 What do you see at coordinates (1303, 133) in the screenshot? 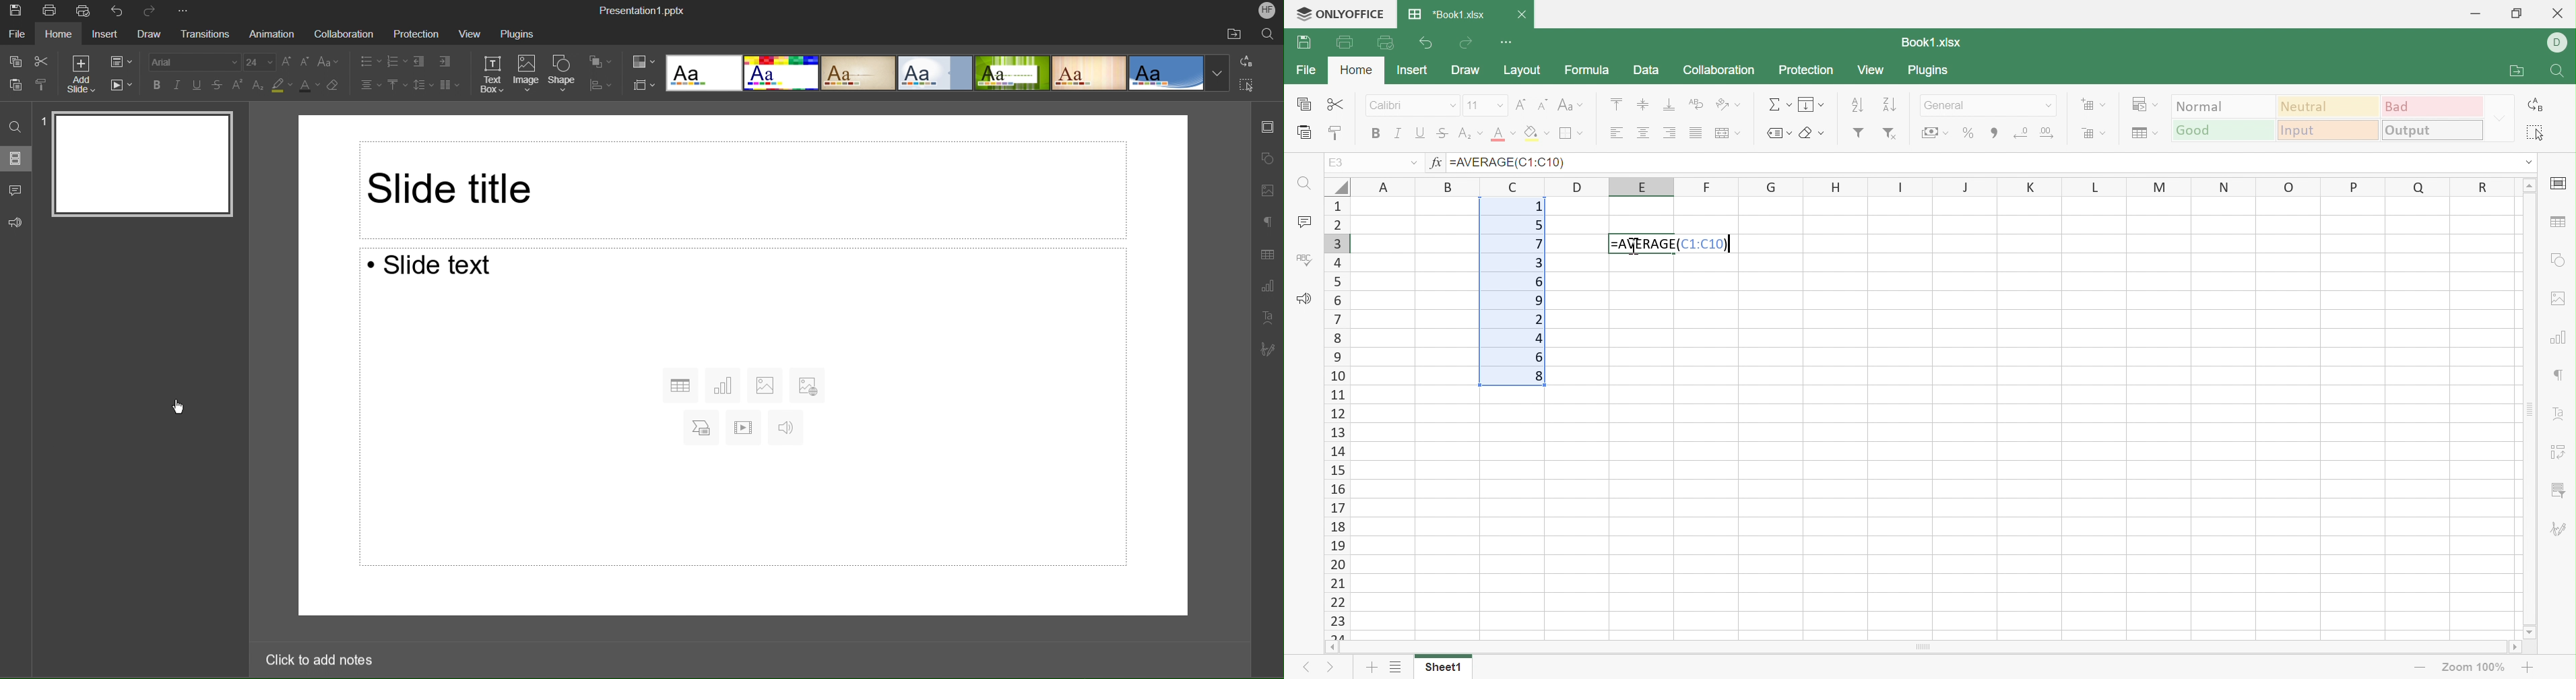
I see `Paste` at bounding box center [1303, 133].